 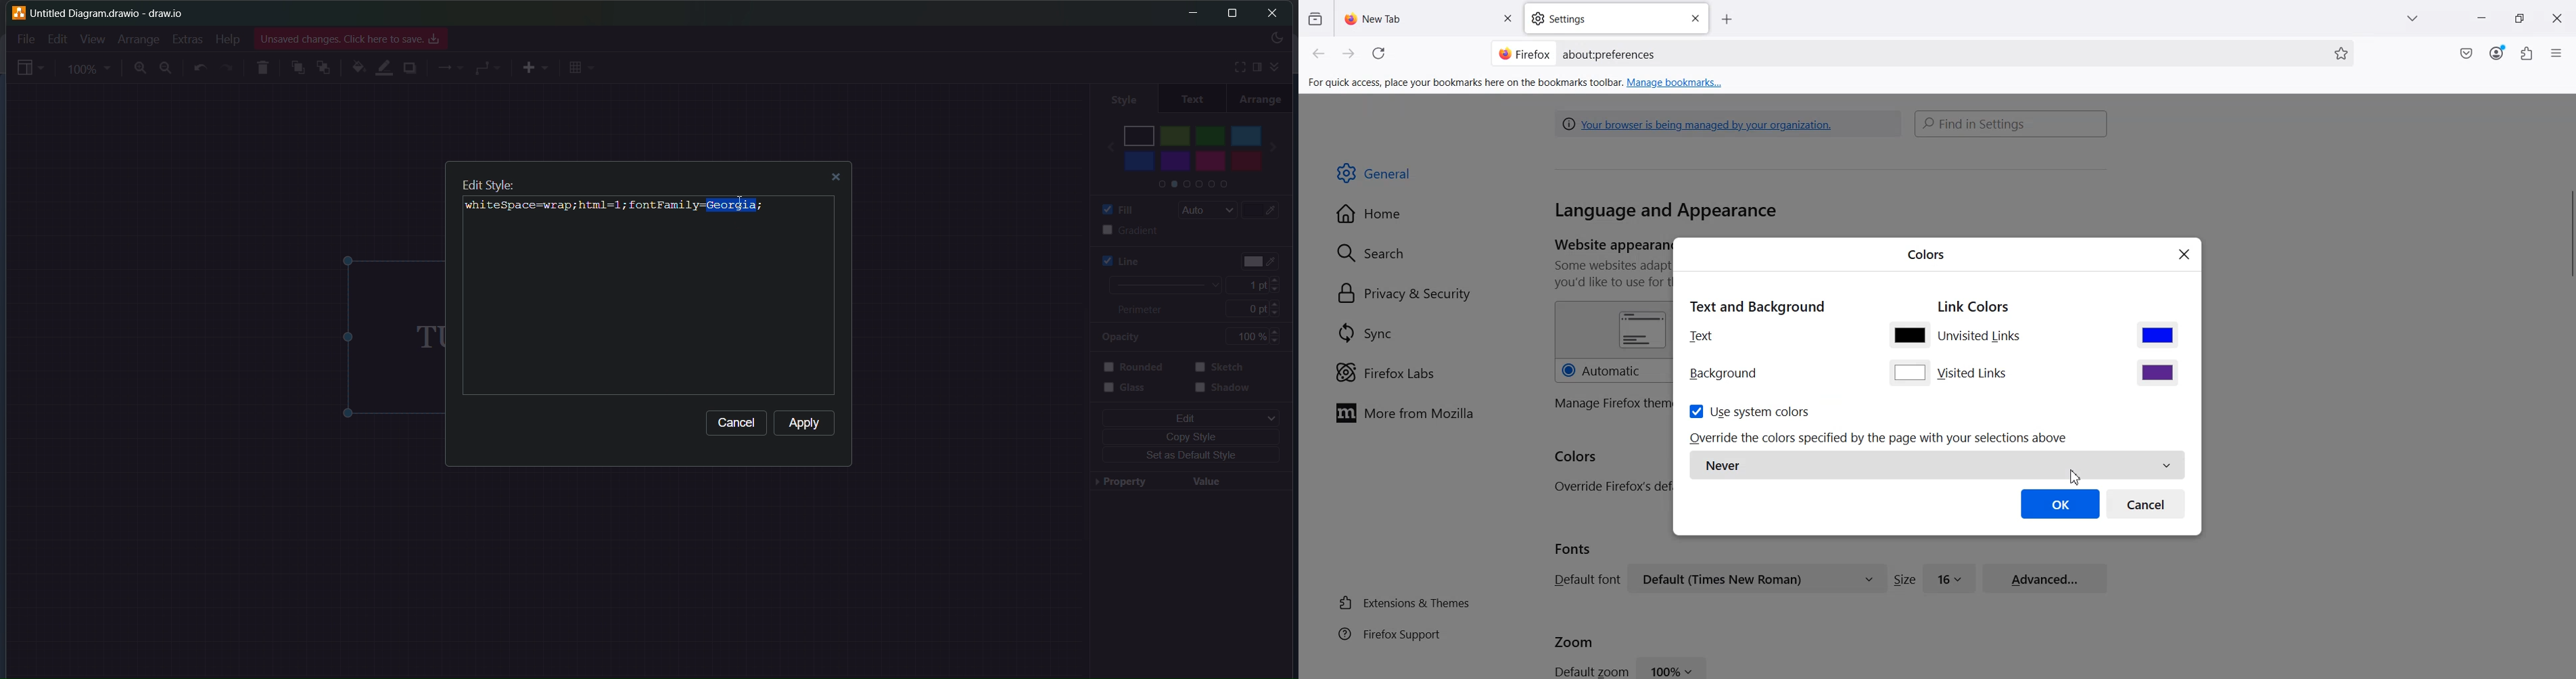 I want to click on light blue, so click(x=1247, y=133).